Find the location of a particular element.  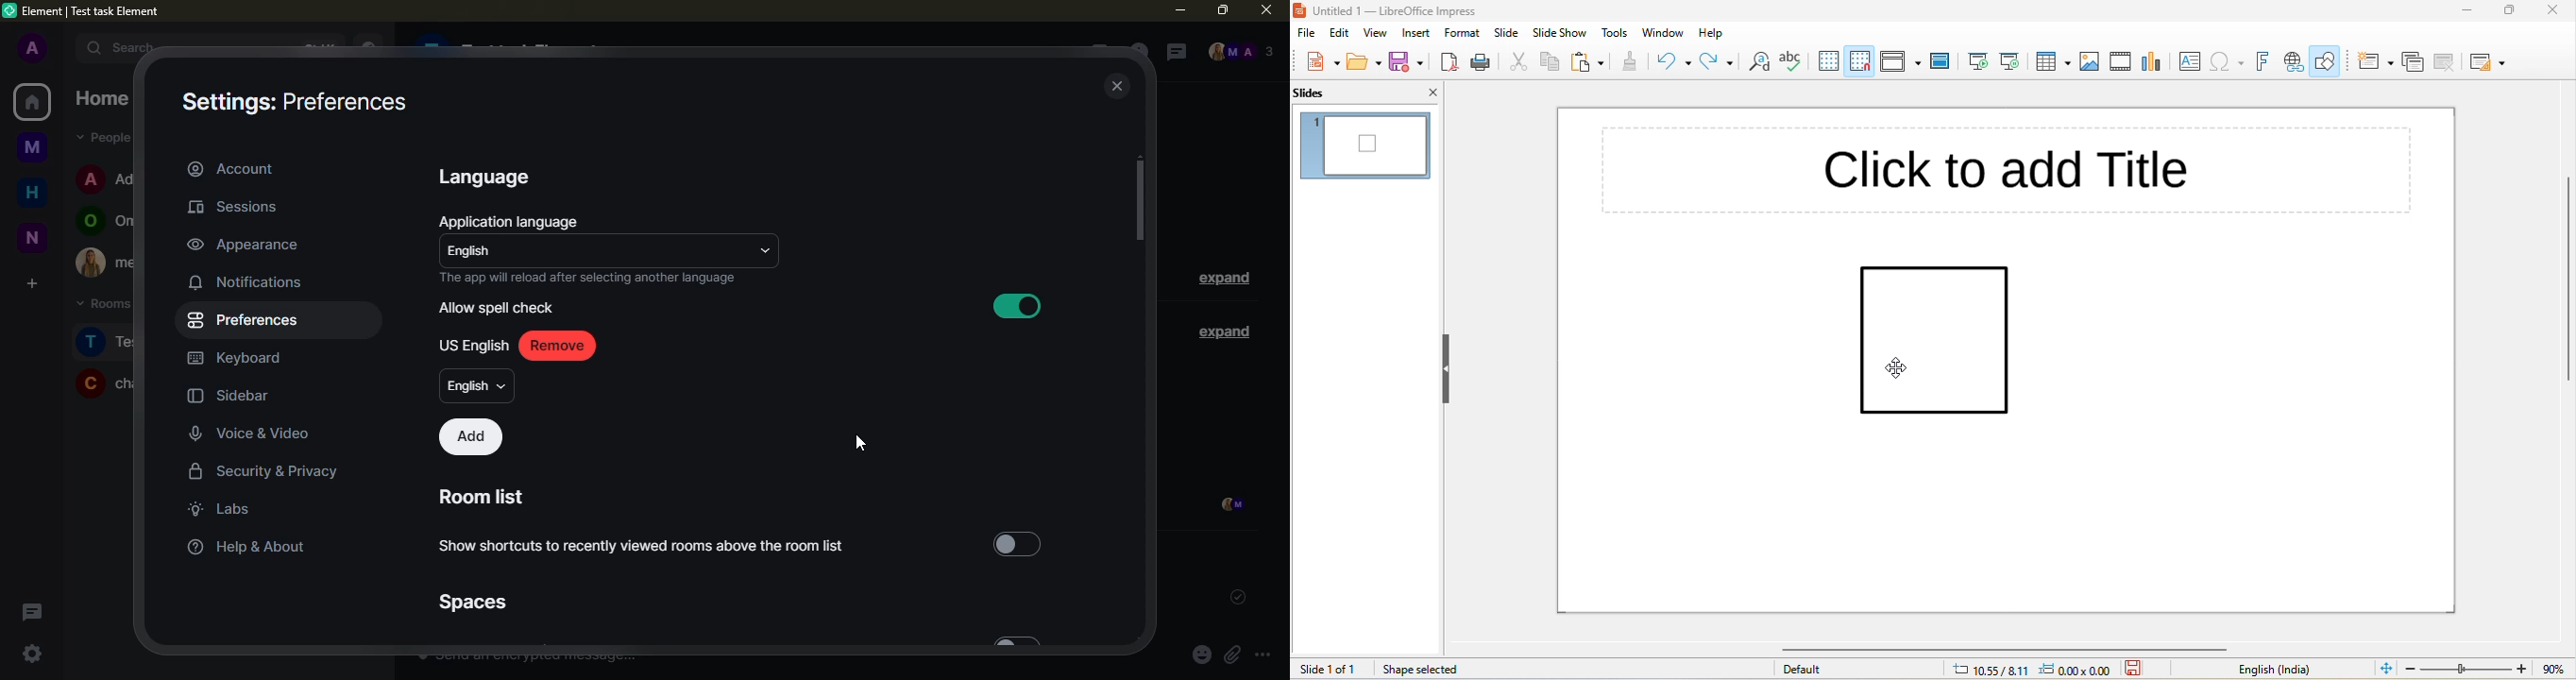

title is located at coordinates (1397, 10).